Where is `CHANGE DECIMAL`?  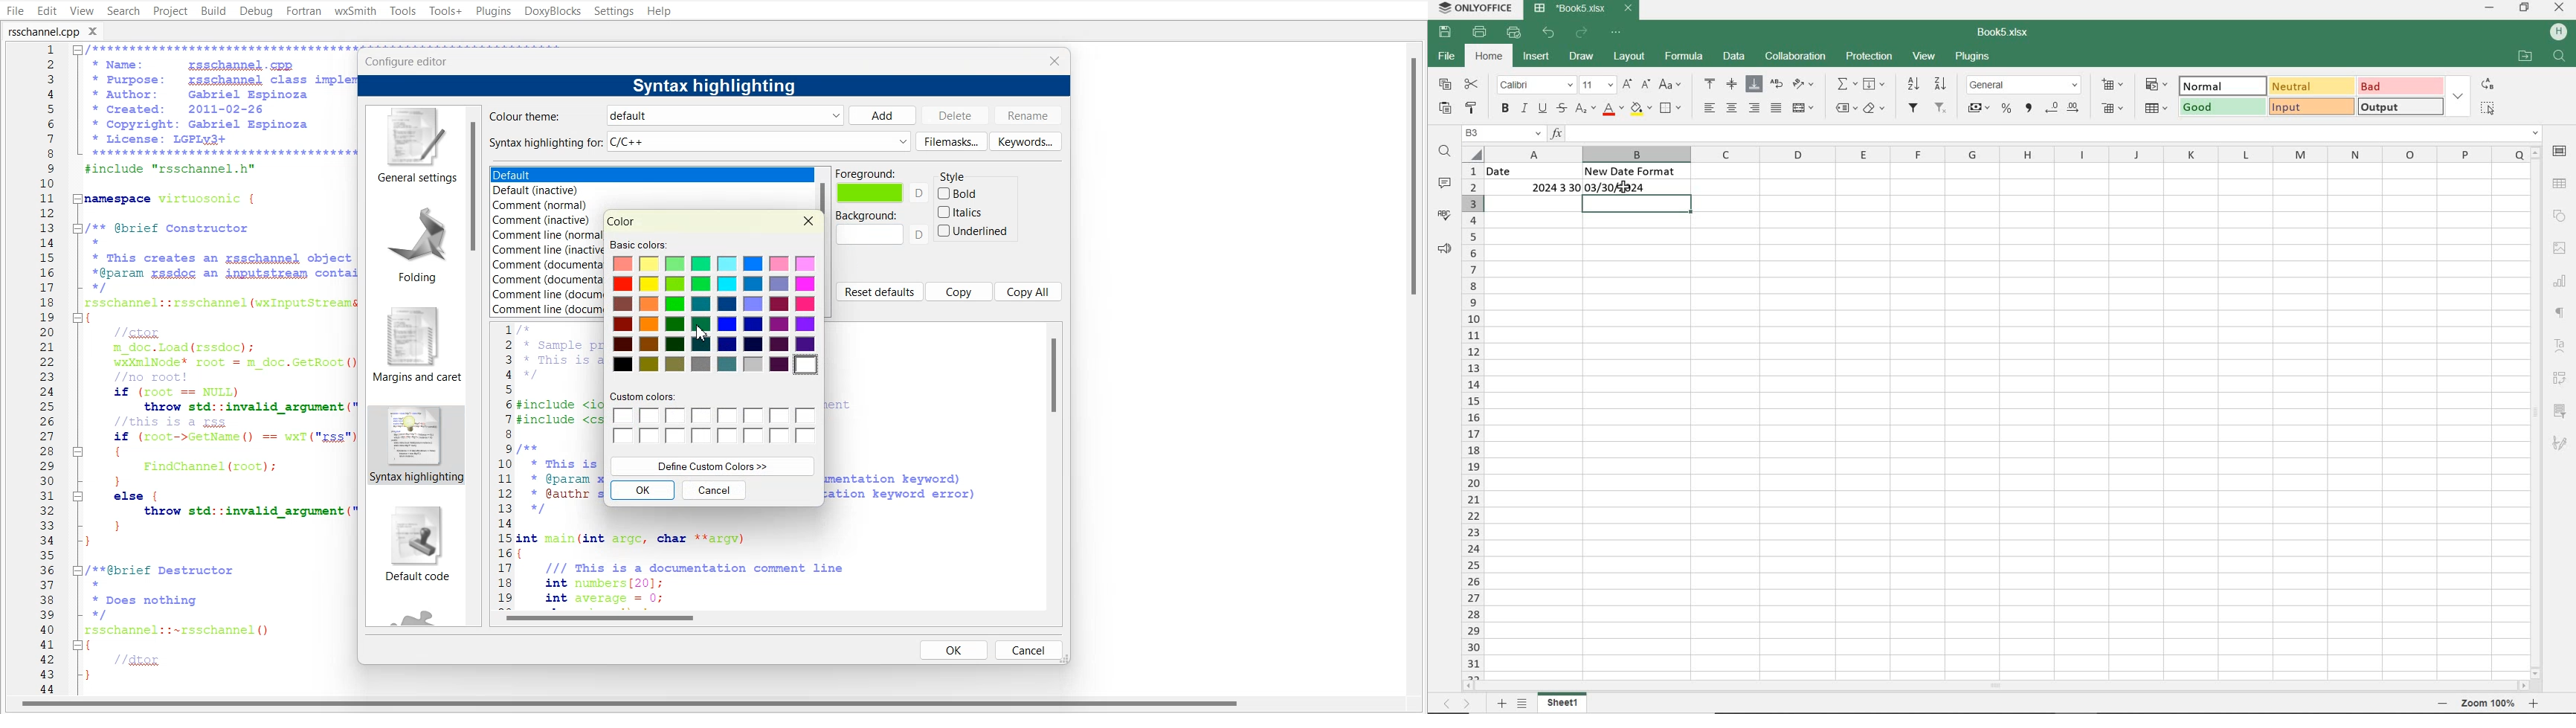
CHANGE DECIMAL is located at coordinates (2065, 107).